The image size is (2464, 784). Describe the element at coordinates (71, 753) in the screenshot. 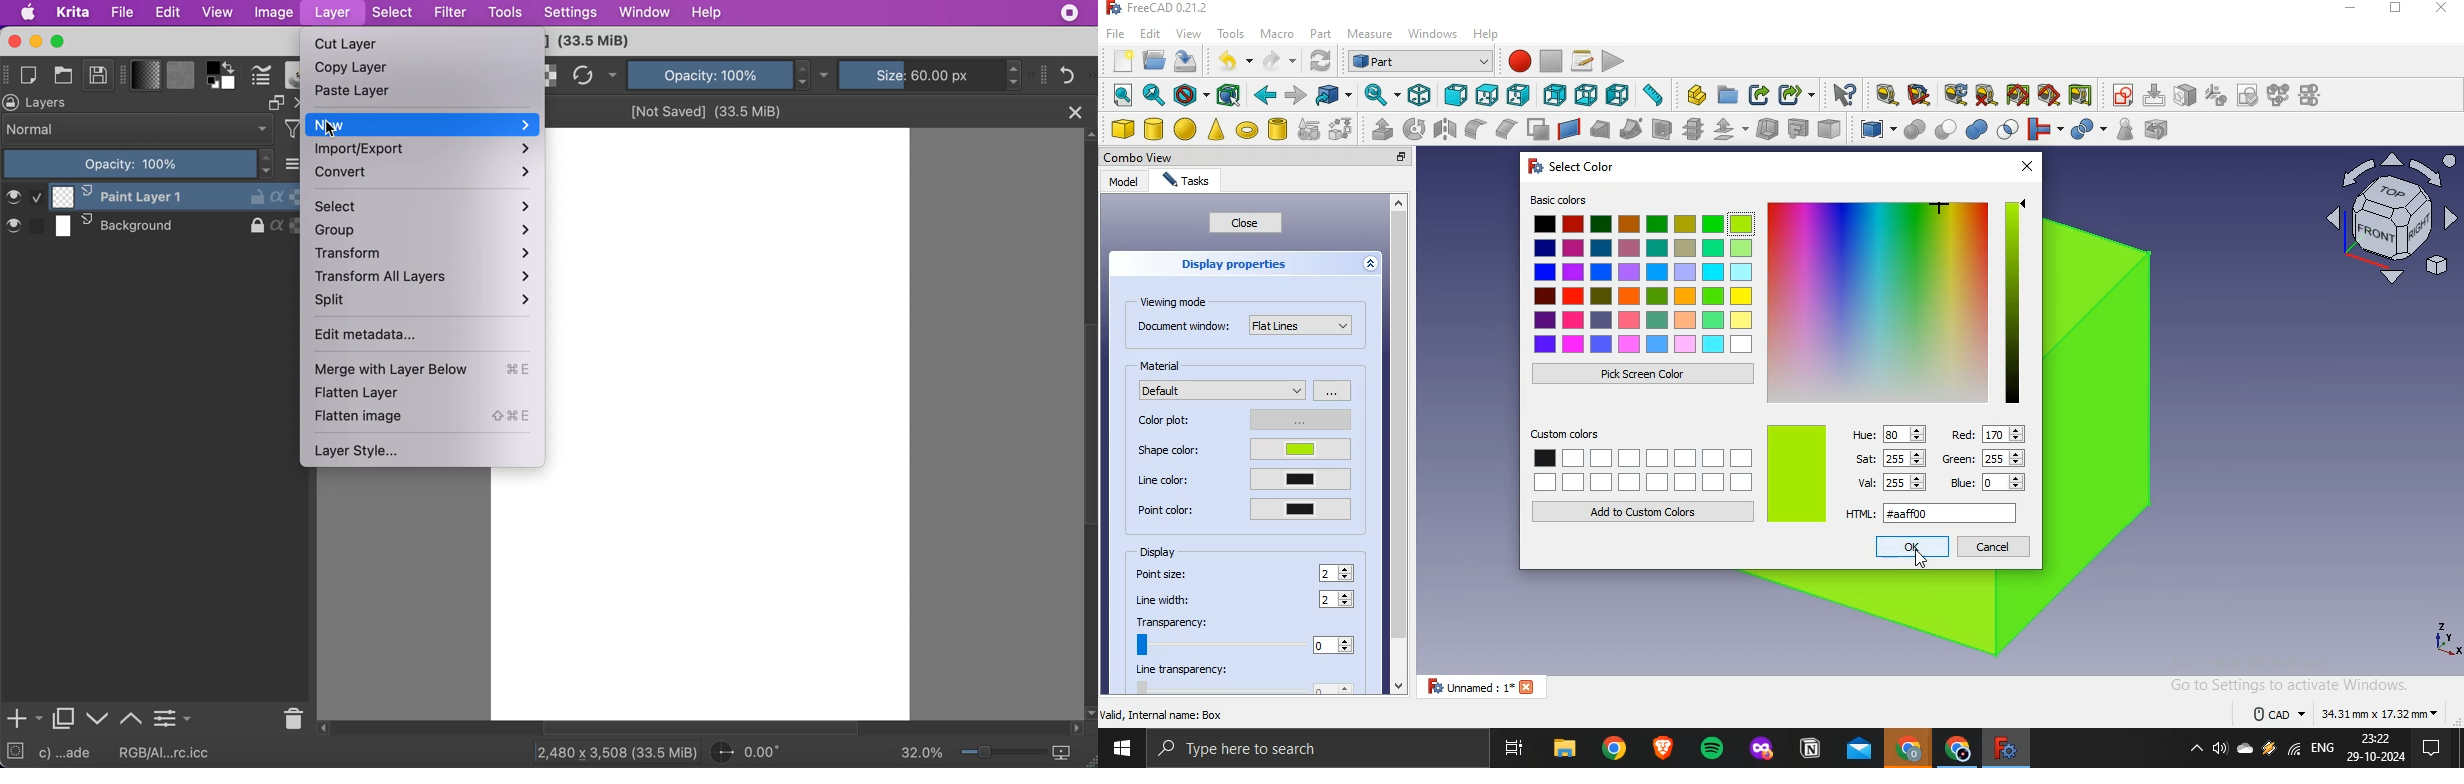

I see `pencil 6 - quick shade` at that location.